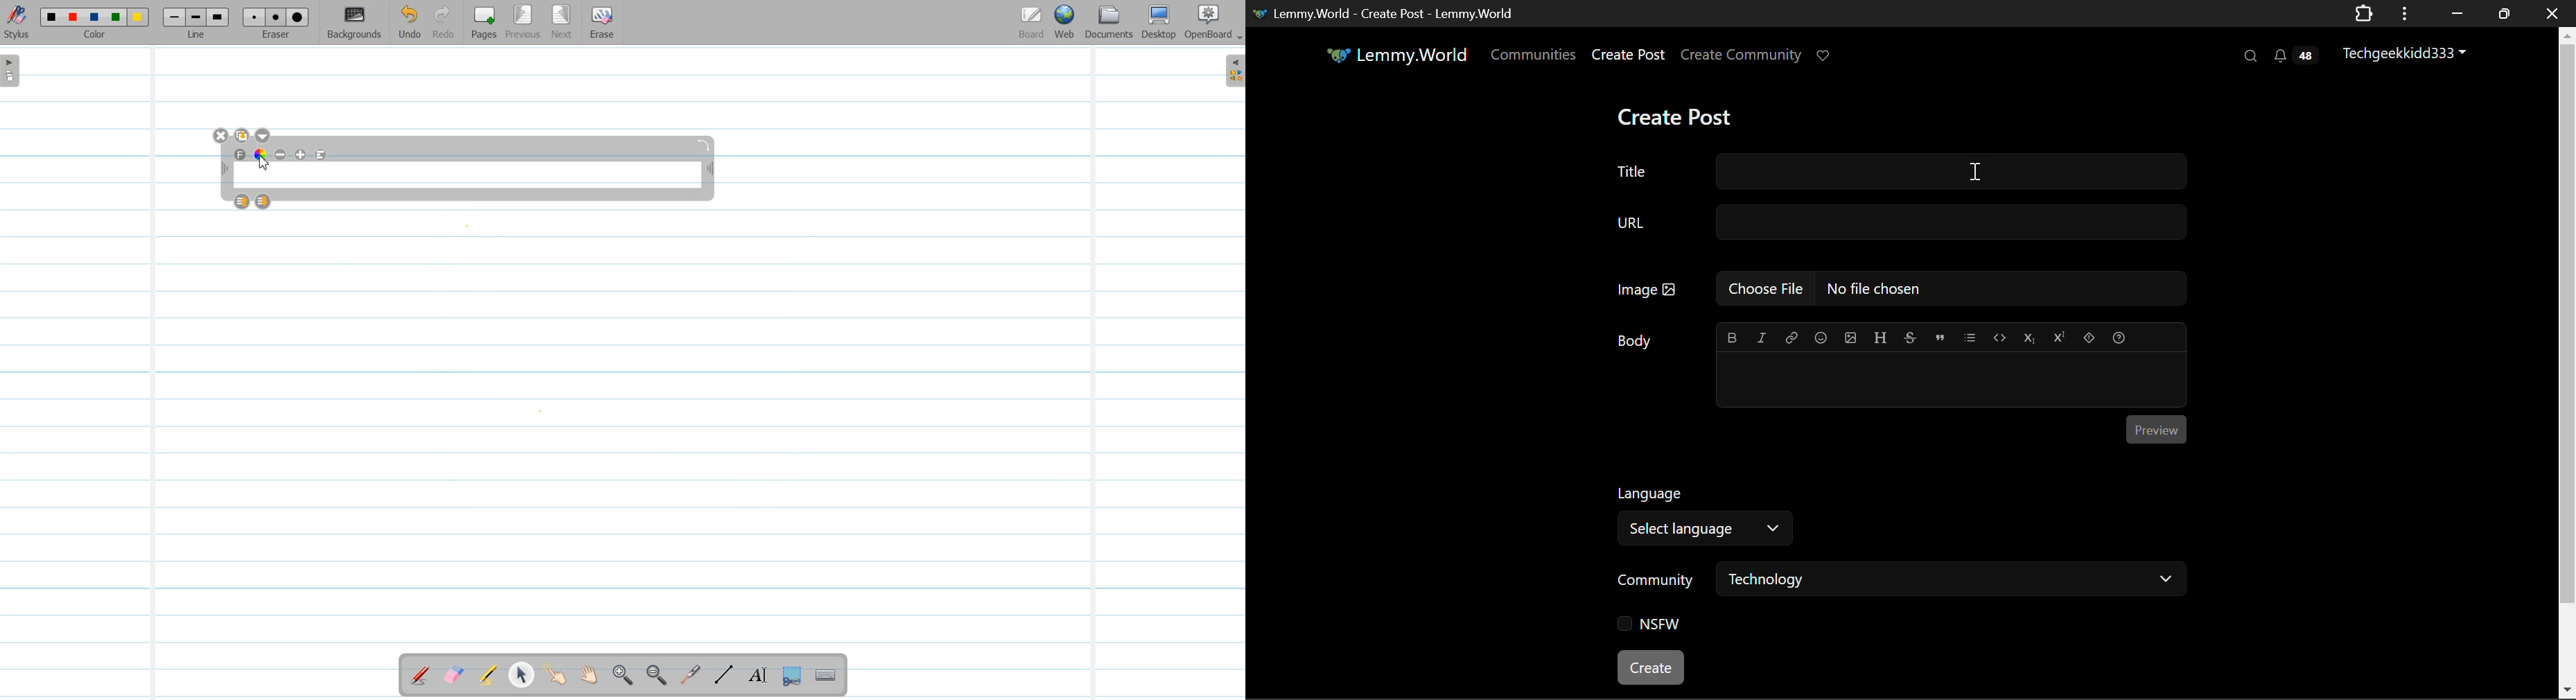 Image resolution: width=2576 pixels, height=700 pixels. What do you see at coordinates (1627, 57) in the screenshot?
I see `Create Post` at bounding box center [1627, 57].